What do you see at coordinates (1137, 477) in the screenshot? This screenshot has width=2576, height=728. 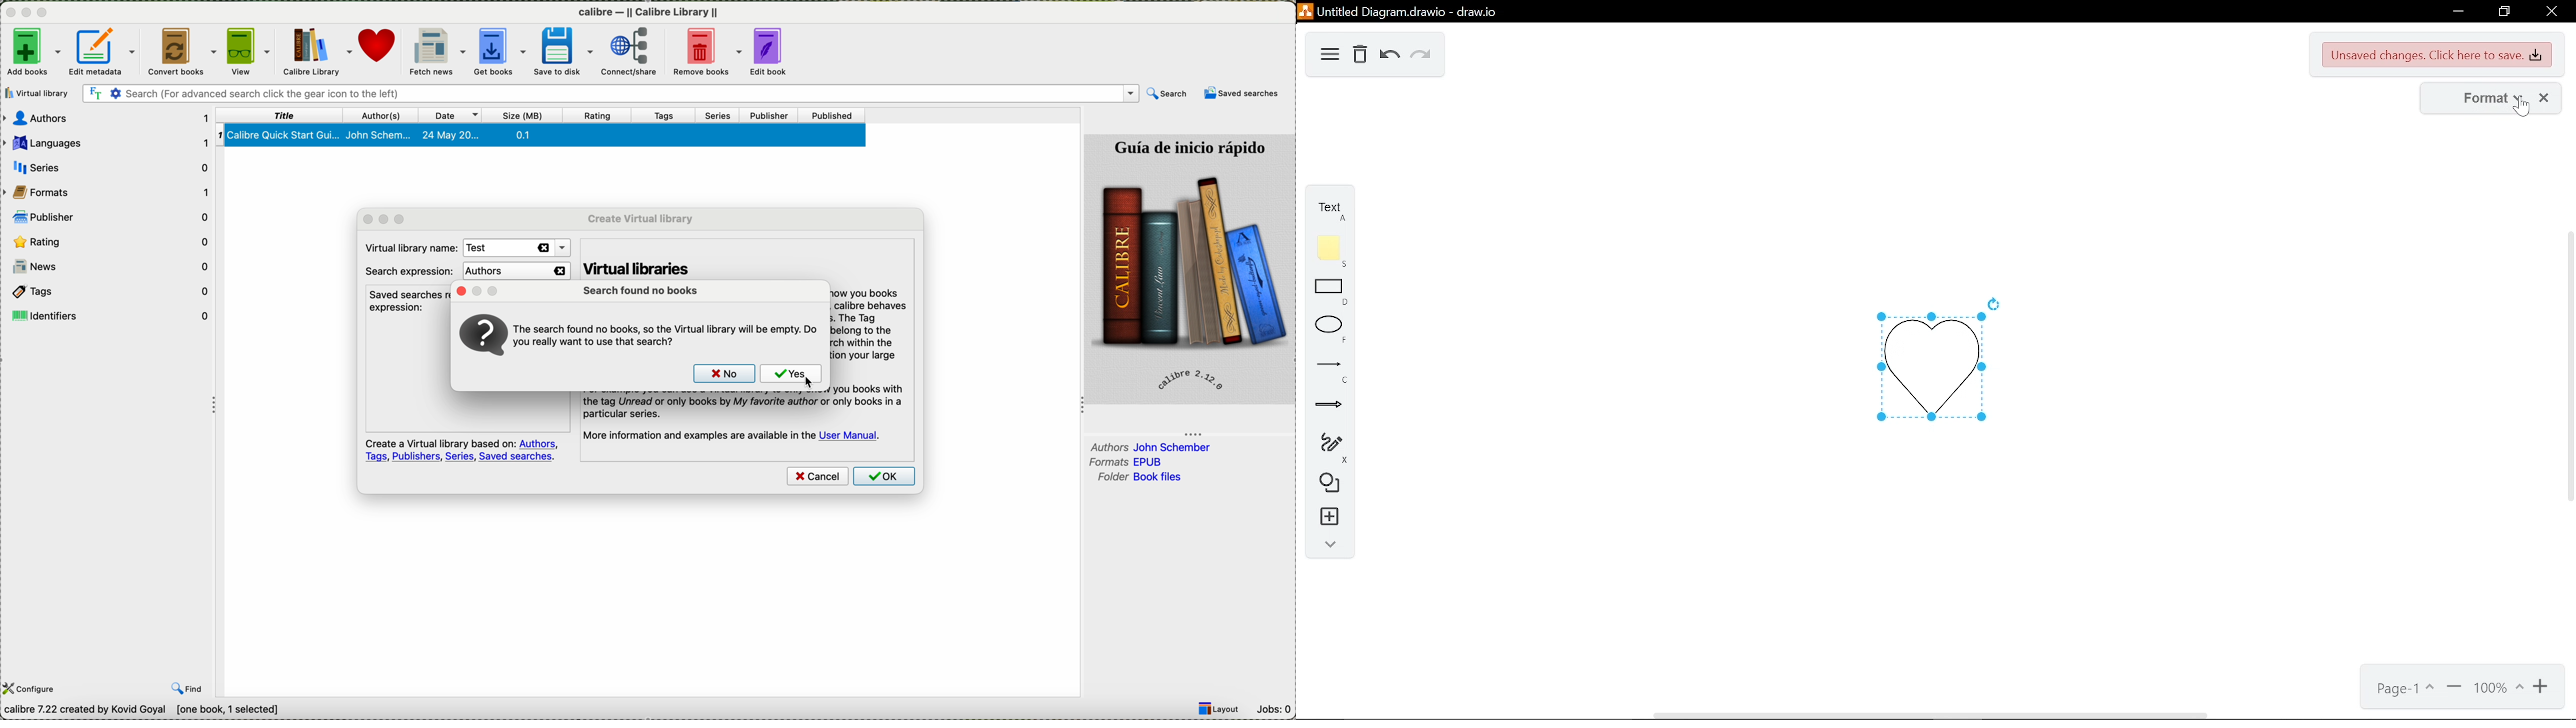 I see `folder` at bounding box center [1137, 477].